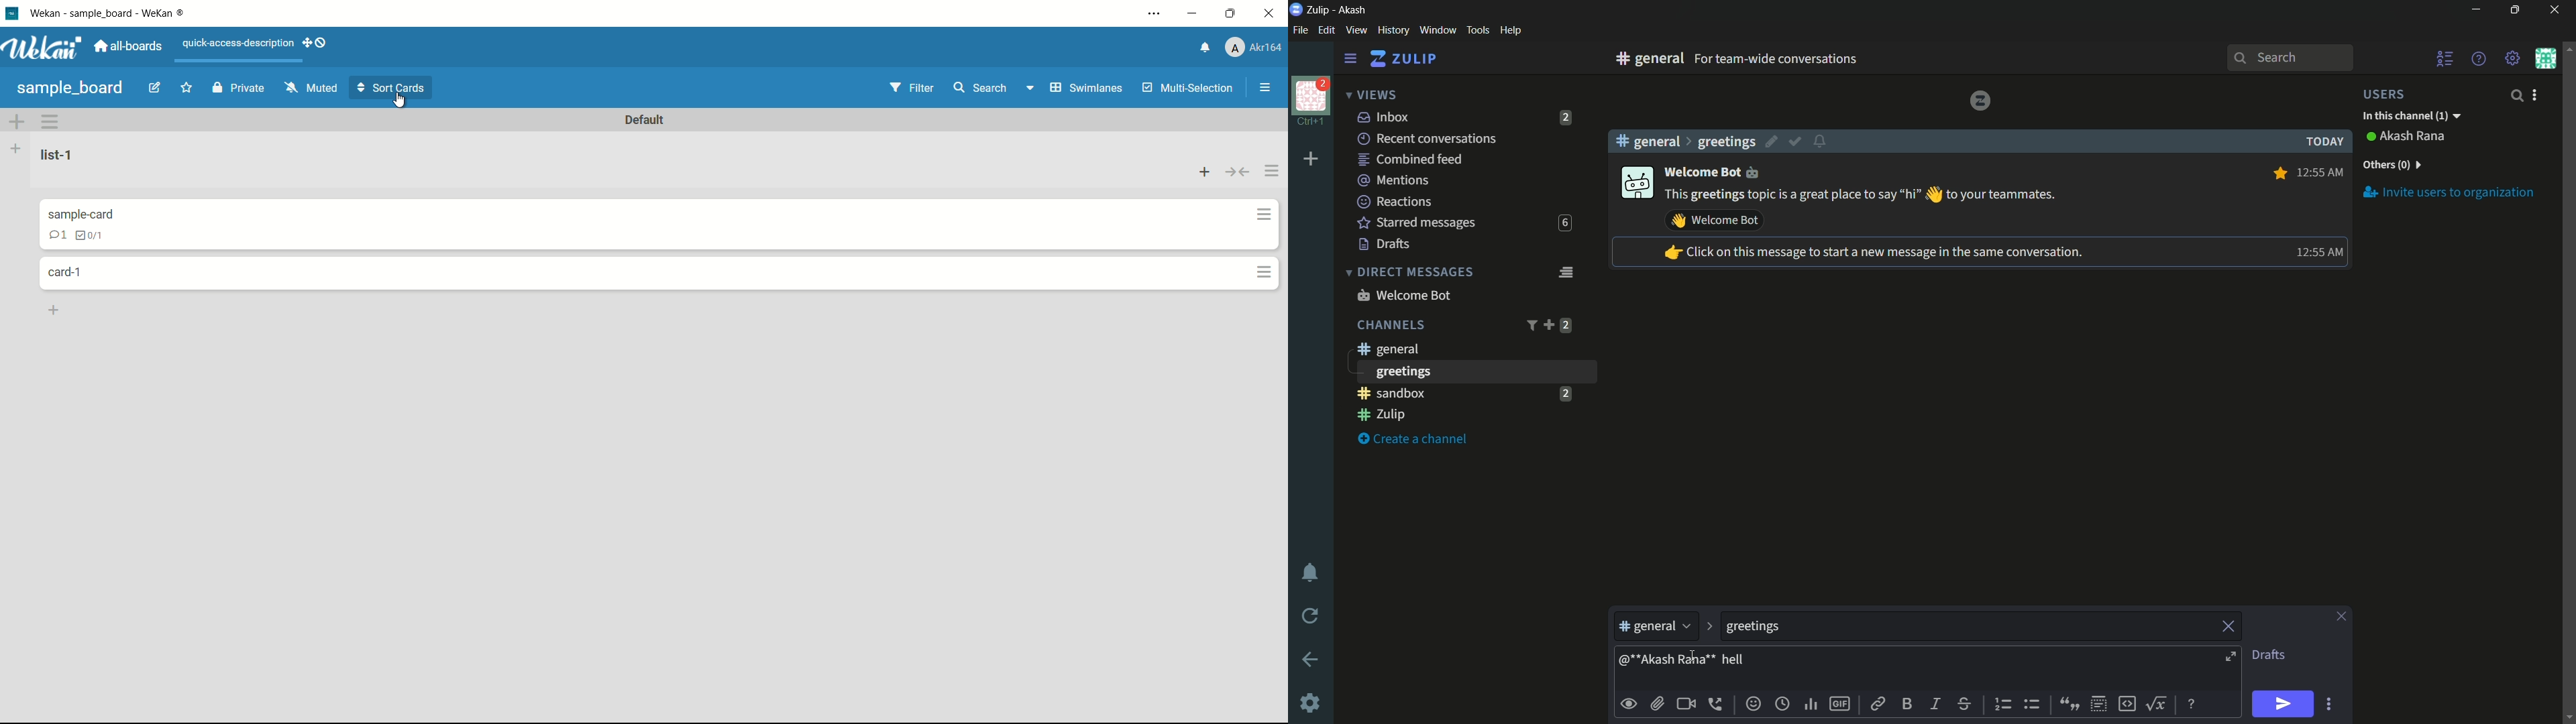 Image resolution: width=2576 pixels, height=728 pixels. What do you see at coordinates (54, 311) in the screenshot?
I see `add card` at bounding box center [54, 311].